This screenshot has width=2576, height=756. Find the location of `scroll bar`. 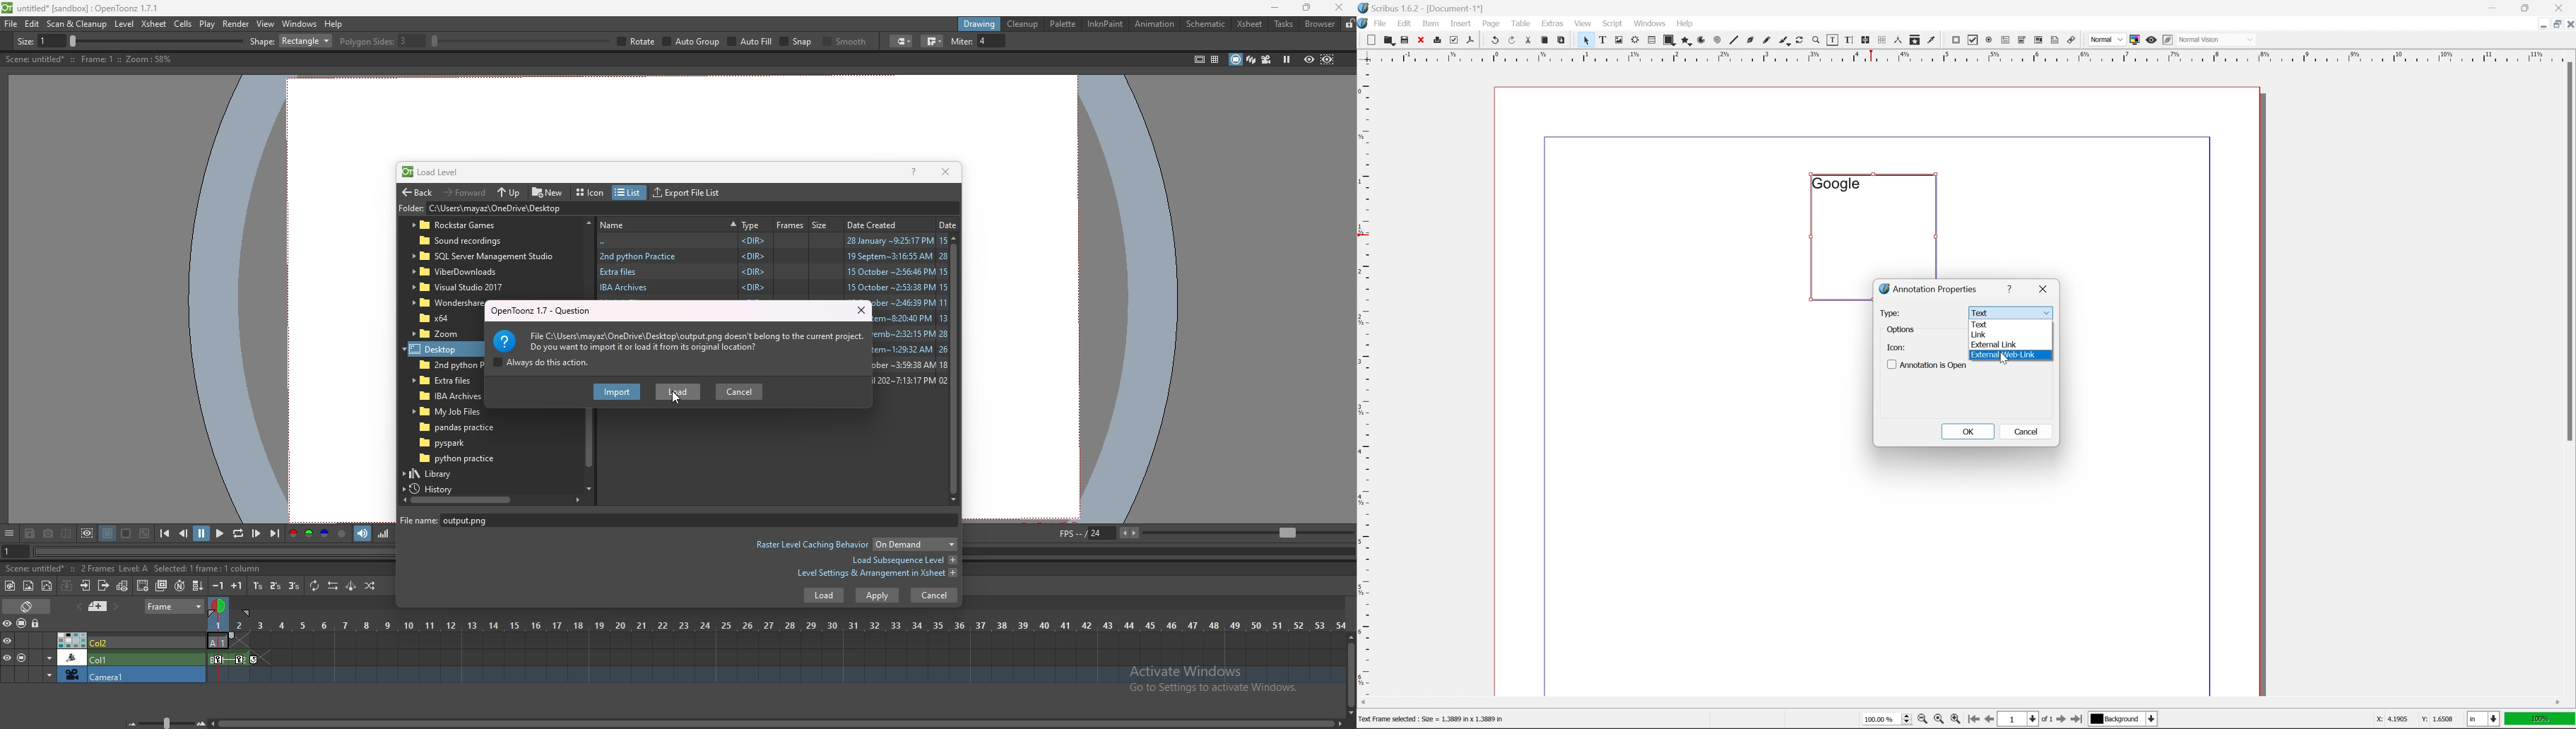

scroll bar is located at coordinates (2568, 251).